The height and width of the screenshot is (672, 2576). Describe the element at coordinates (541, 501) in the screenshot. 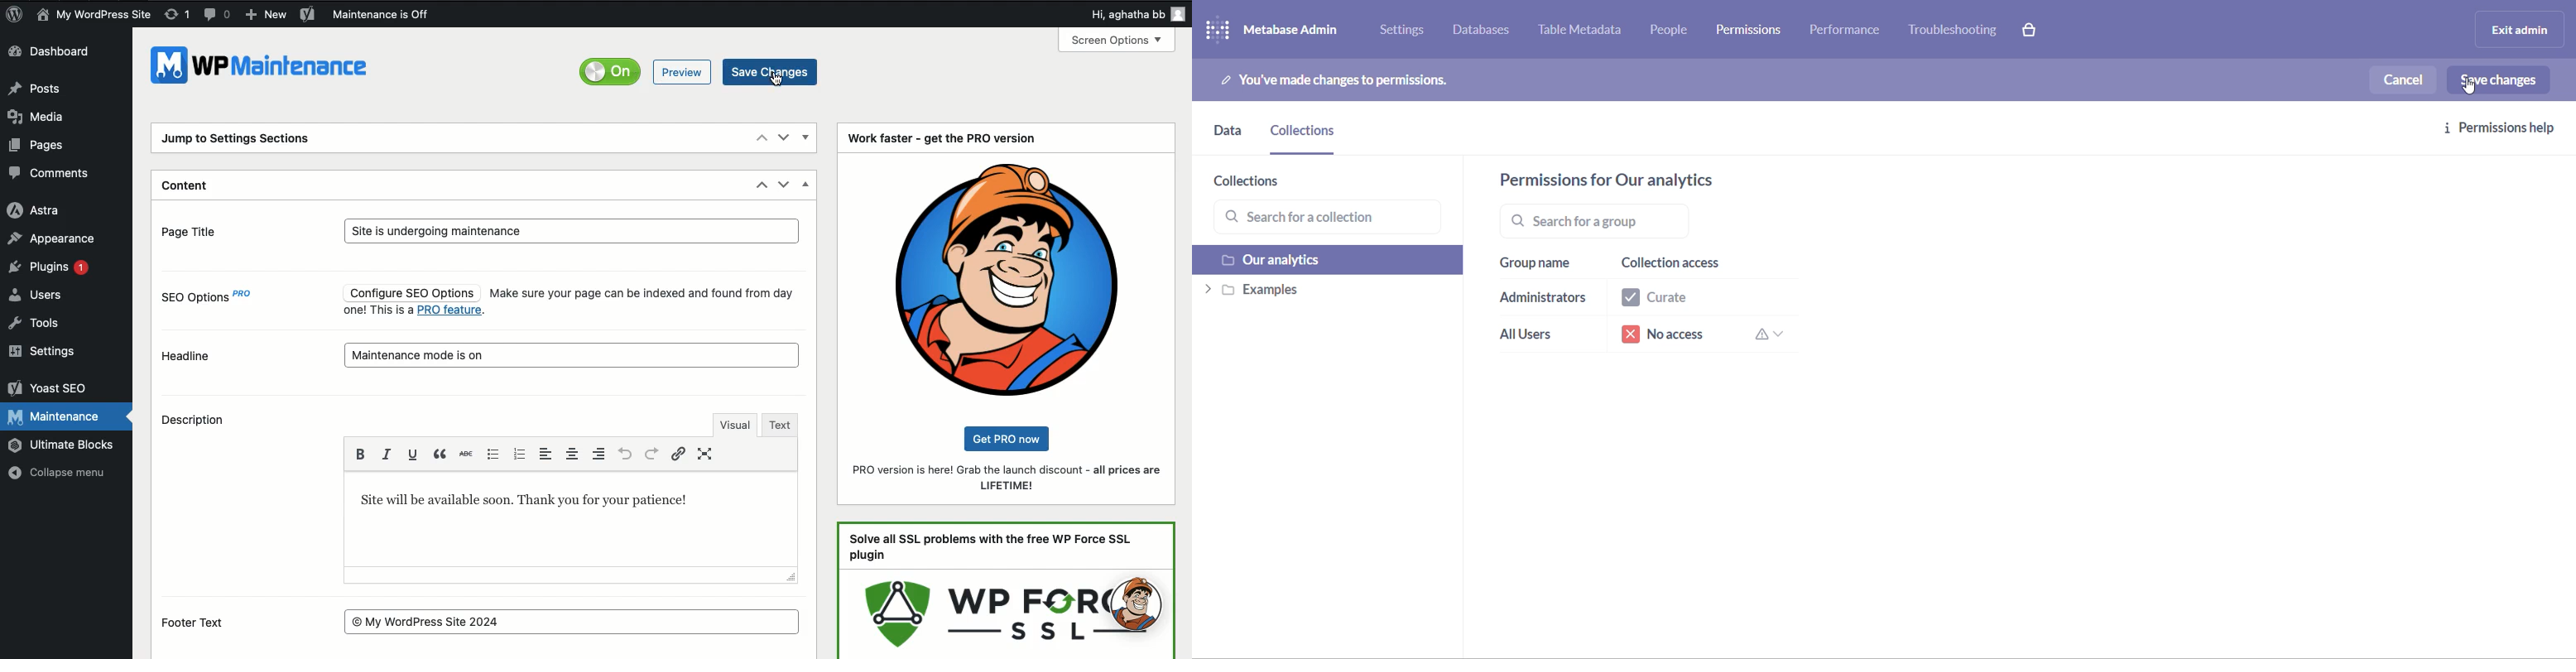

I see `Text` at that location.